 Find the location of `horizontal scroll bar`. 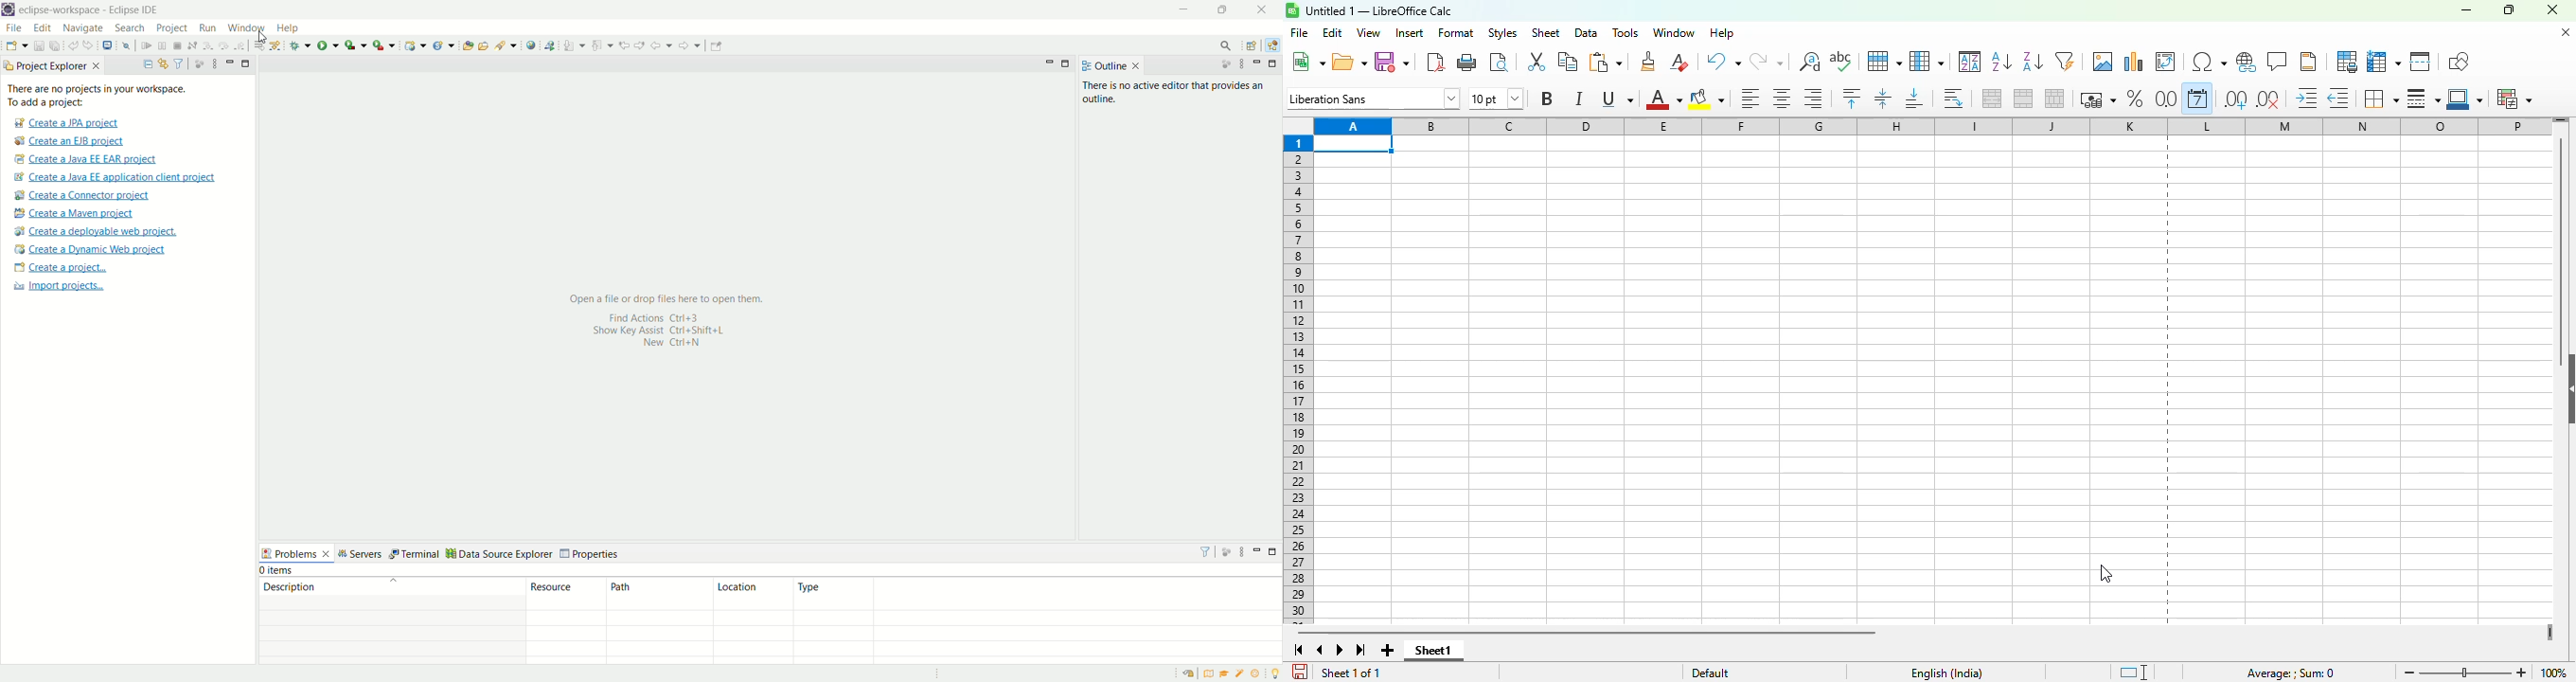

horizontal scroll bar is located at coordinates (1586, 634).